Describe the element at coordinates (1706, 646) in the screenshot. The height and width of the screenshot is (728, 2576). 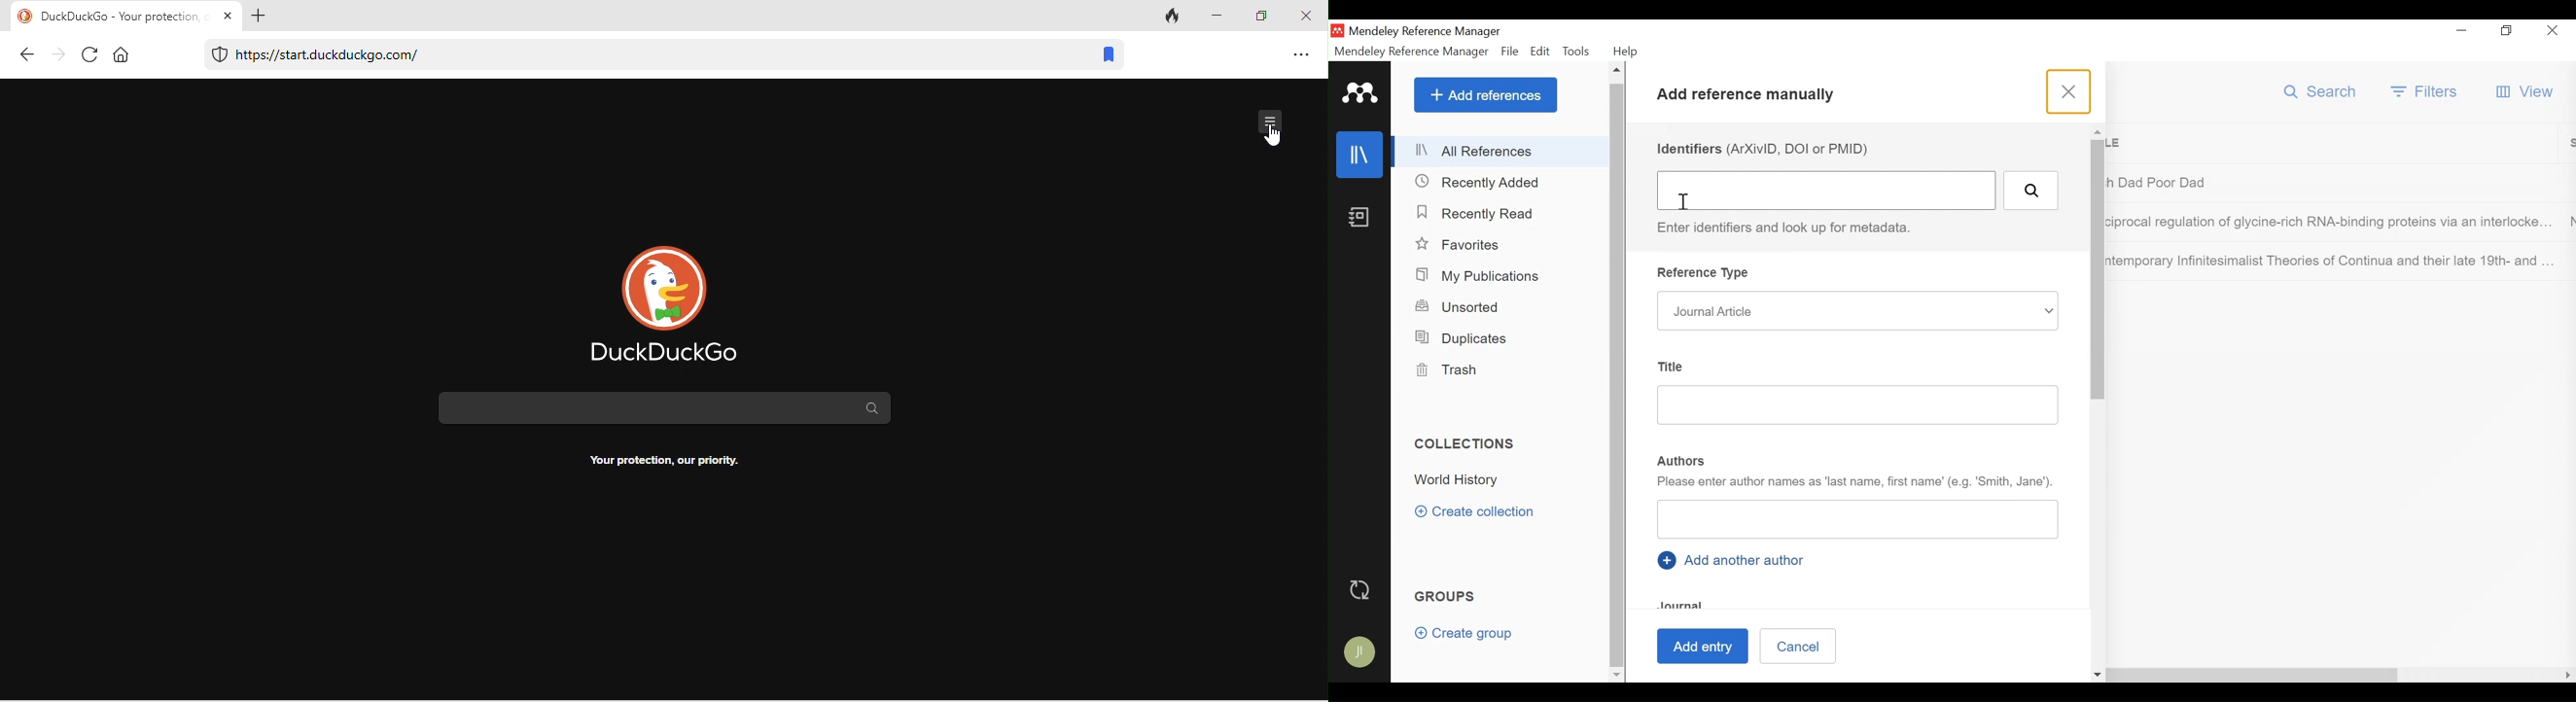
I see `Add entry` at that location.